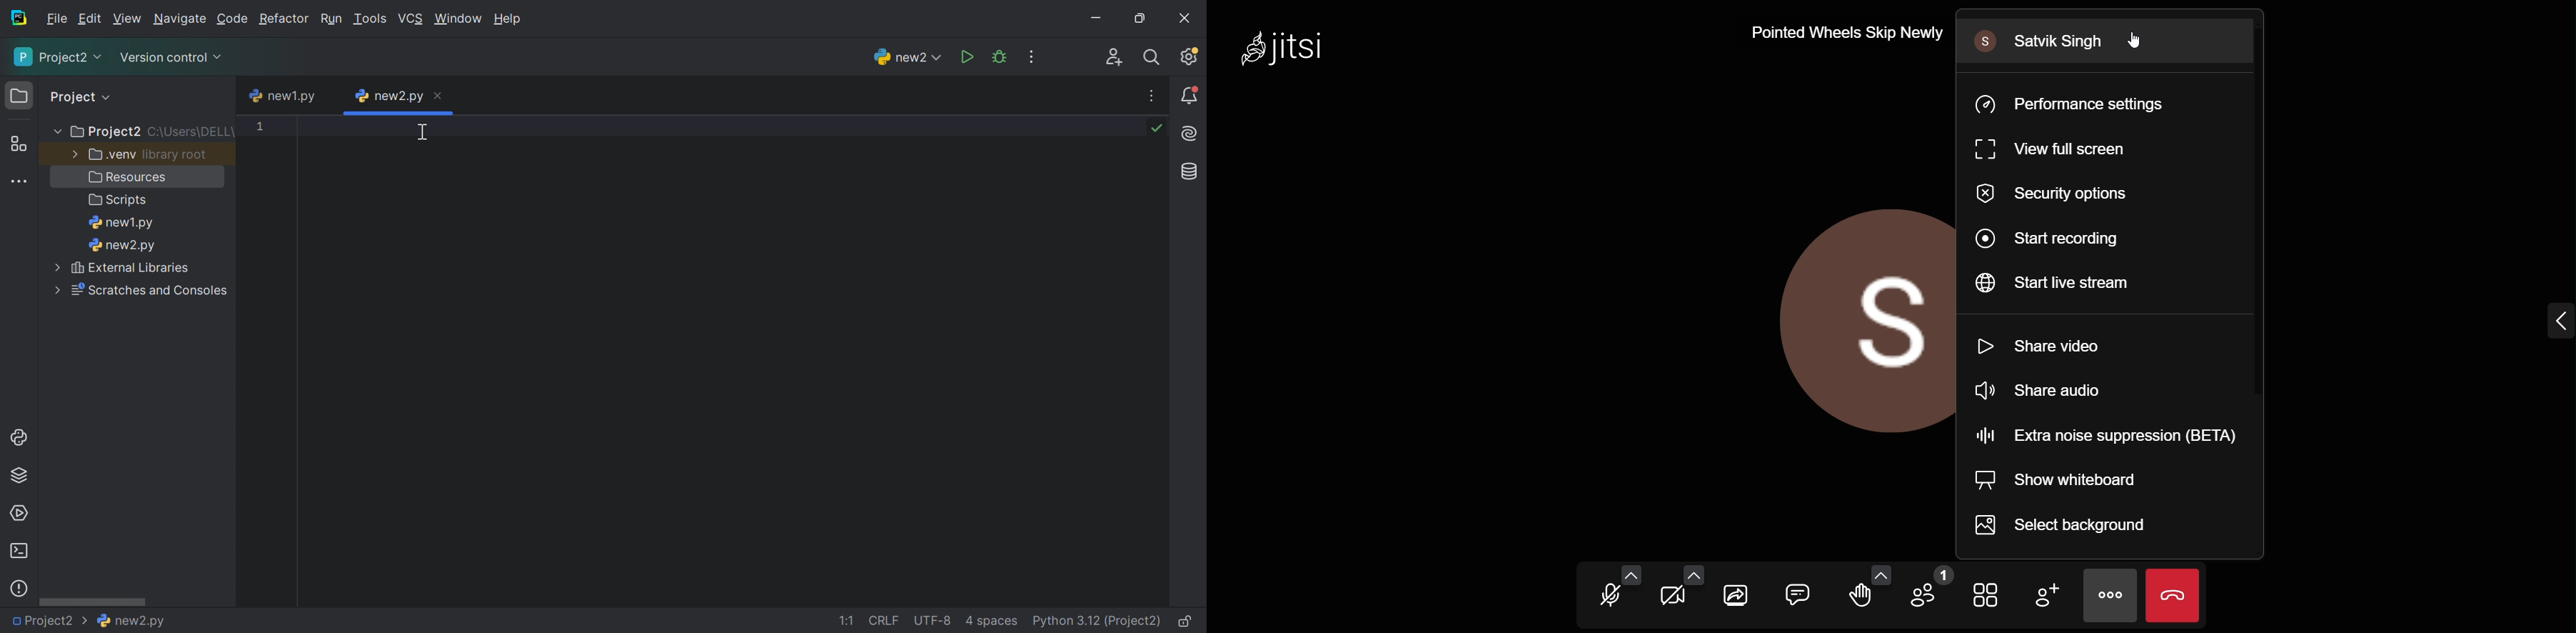 This screenshot has height=644, width=2576. Describe the element at coordinates (1192, 95) in the screenshot. I see `Notifications` at that location.